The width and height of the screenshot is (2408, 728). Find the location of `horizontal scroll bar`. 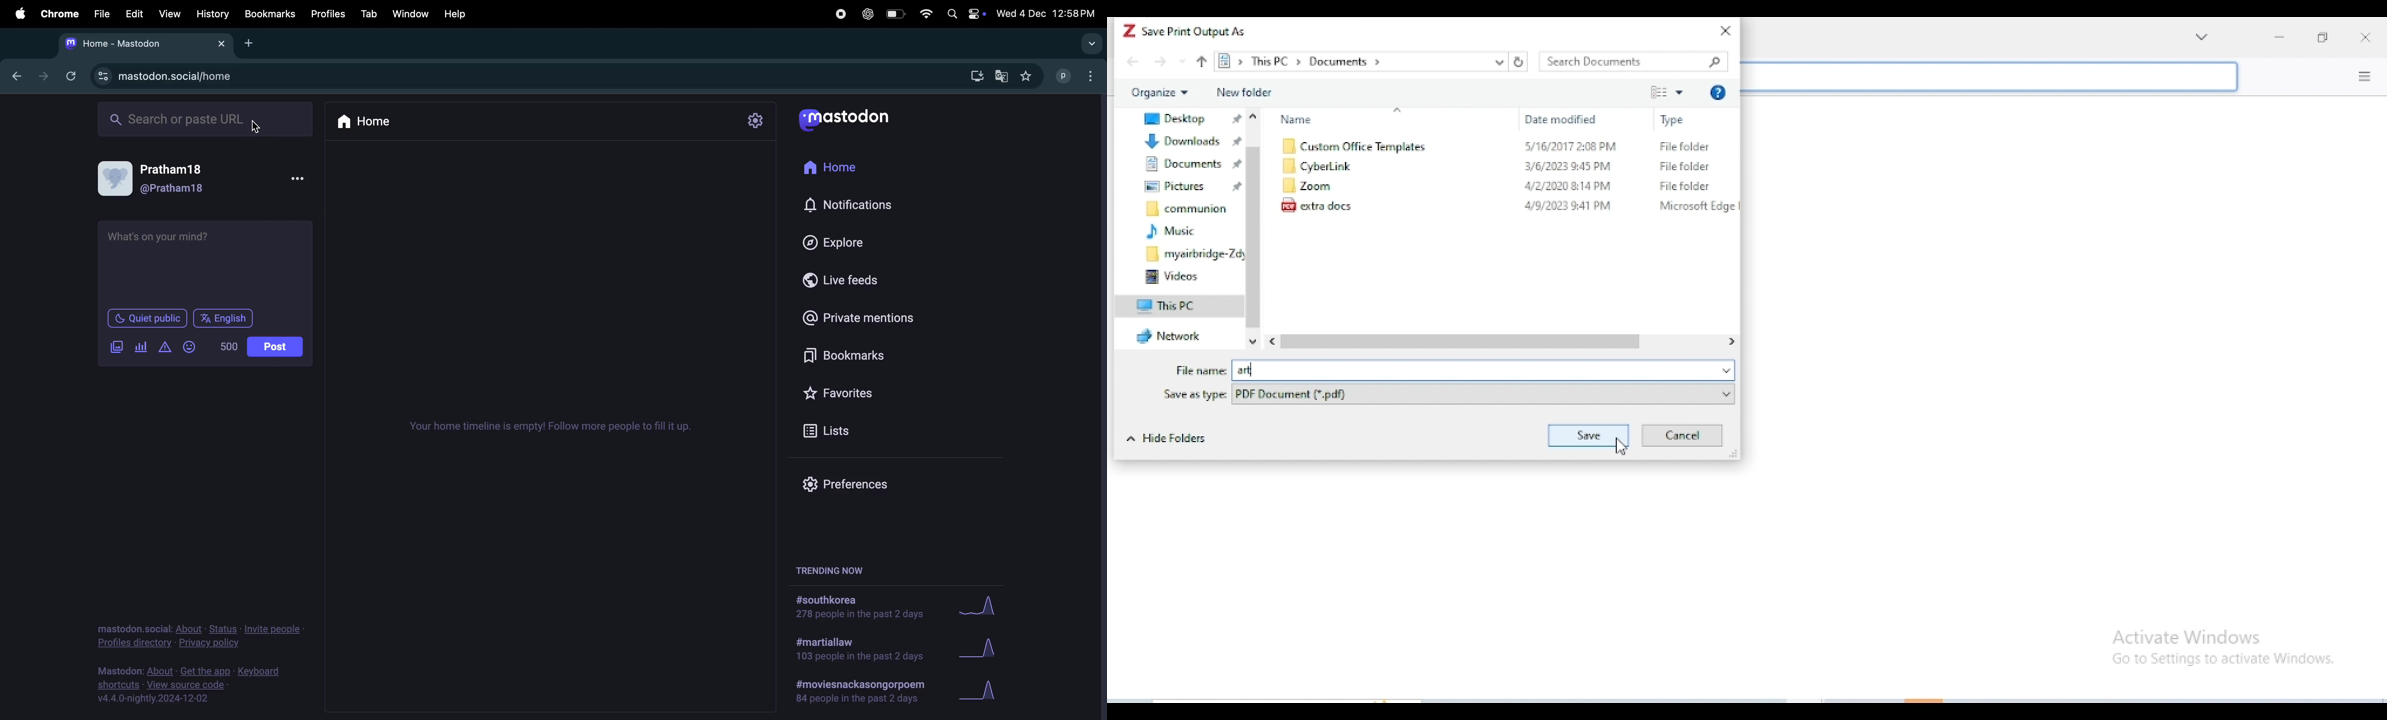

horizontal scroll bar is located at coordinates (1502, 343).